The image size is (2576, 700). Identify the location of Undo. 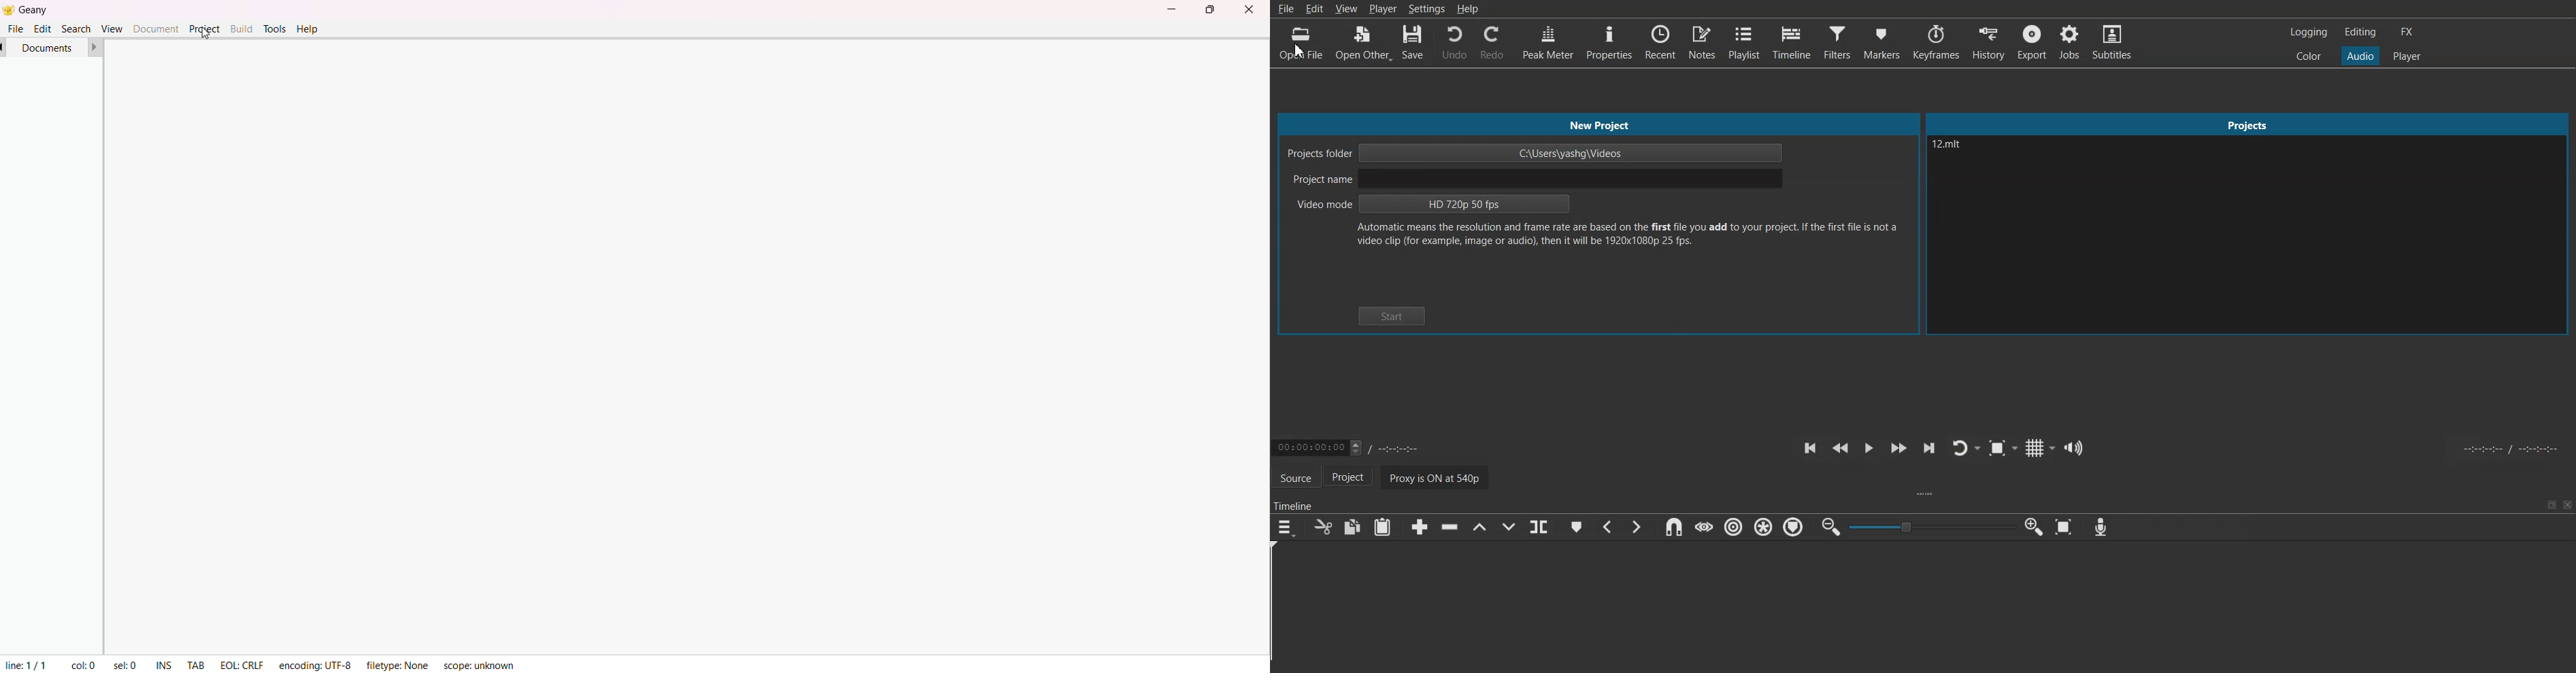
(1454, 43).